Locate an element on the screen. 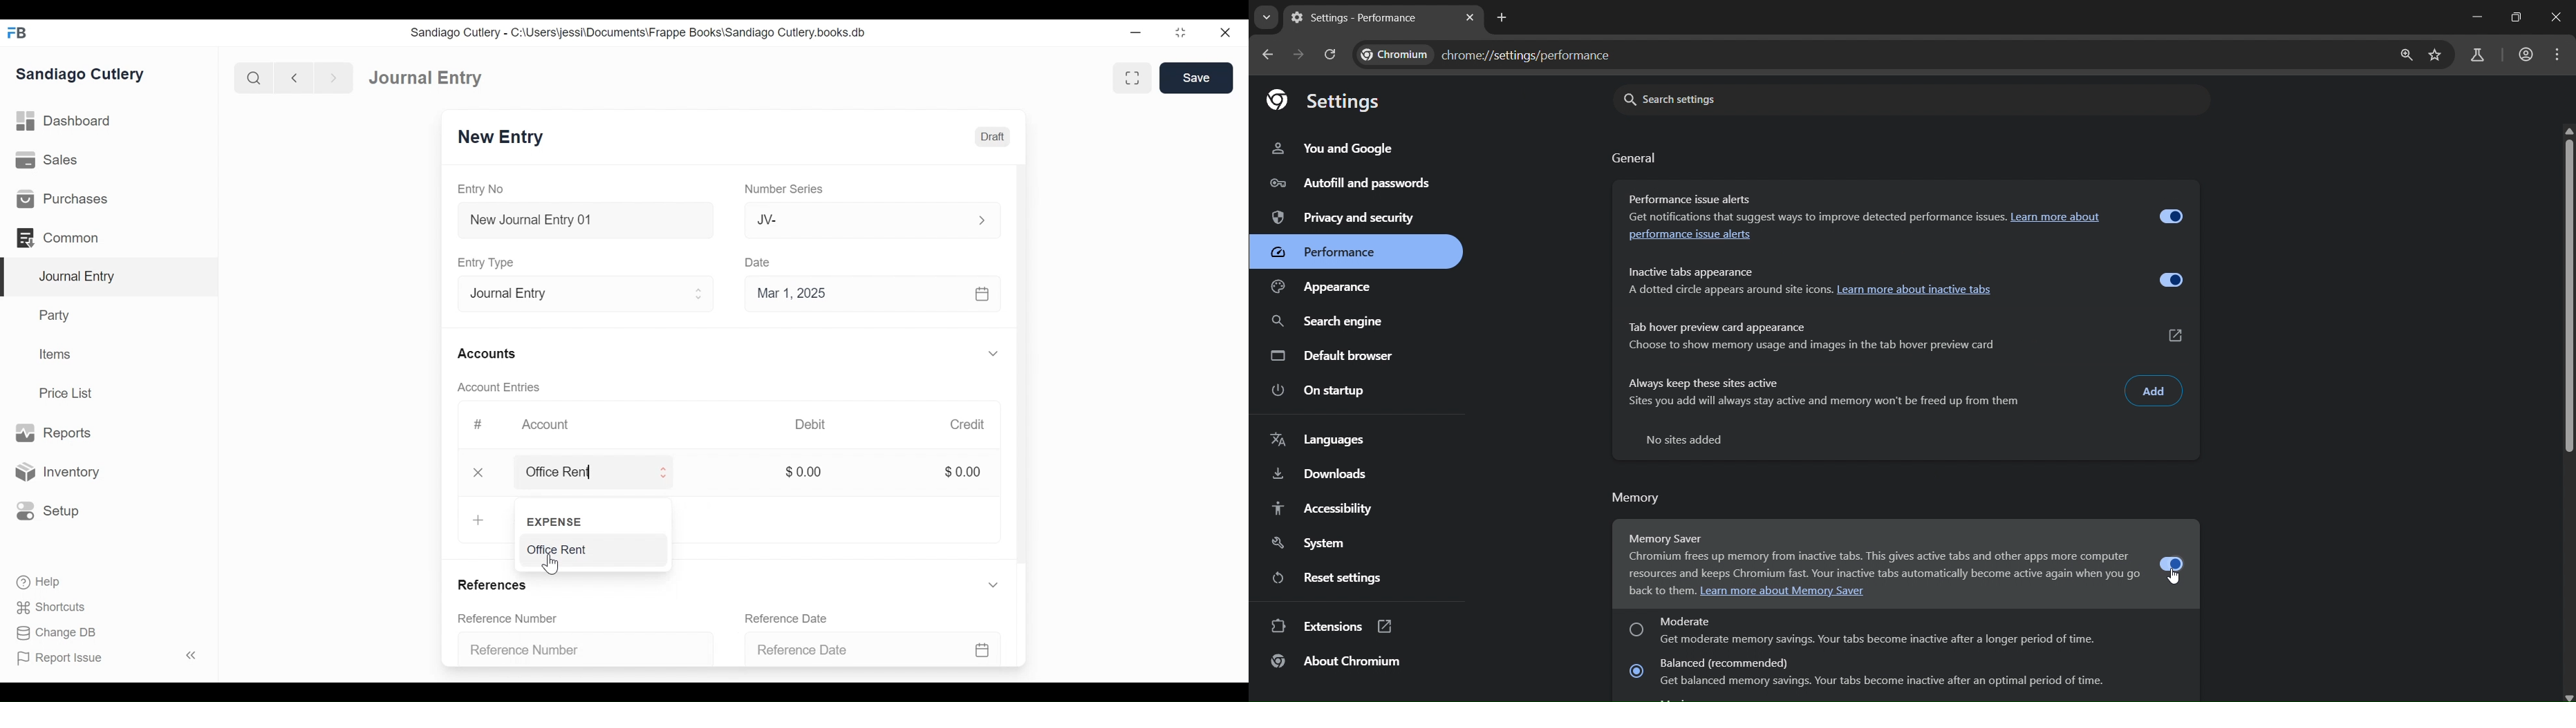 This screenshot has width=2576, height=728. Number Series is located at coordinates (782, 189).